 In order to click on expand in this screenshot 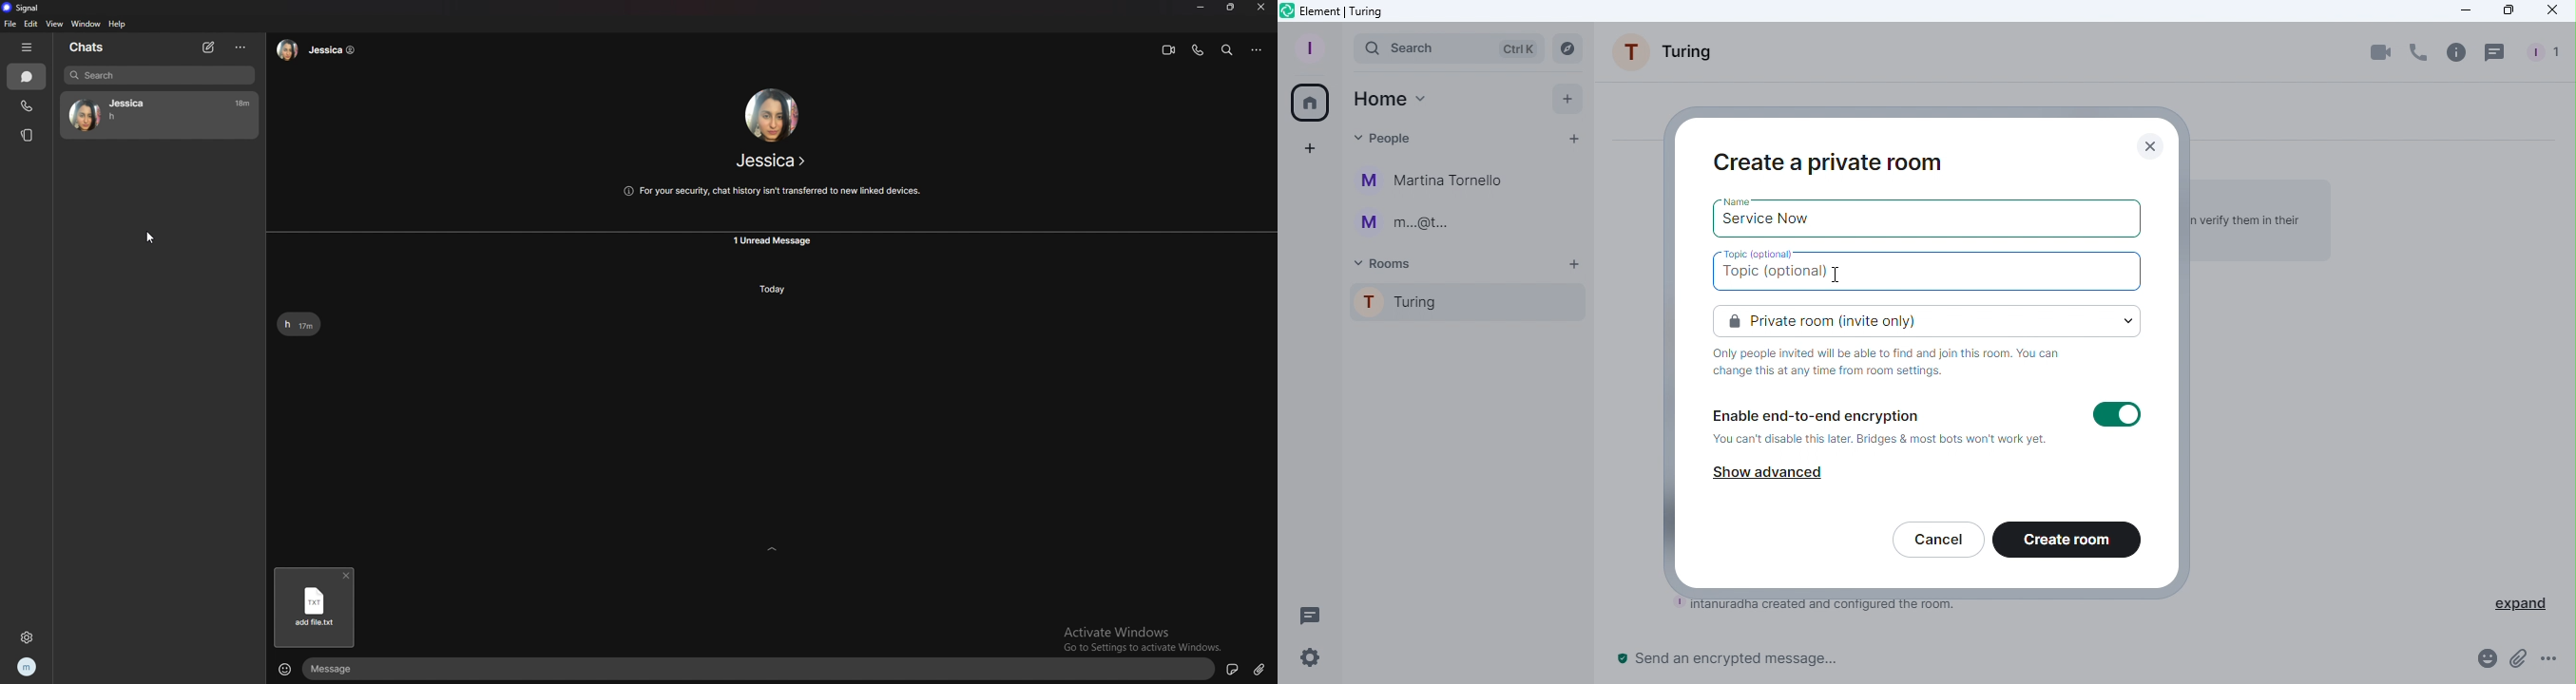, I will do `click(2521, 601)`.